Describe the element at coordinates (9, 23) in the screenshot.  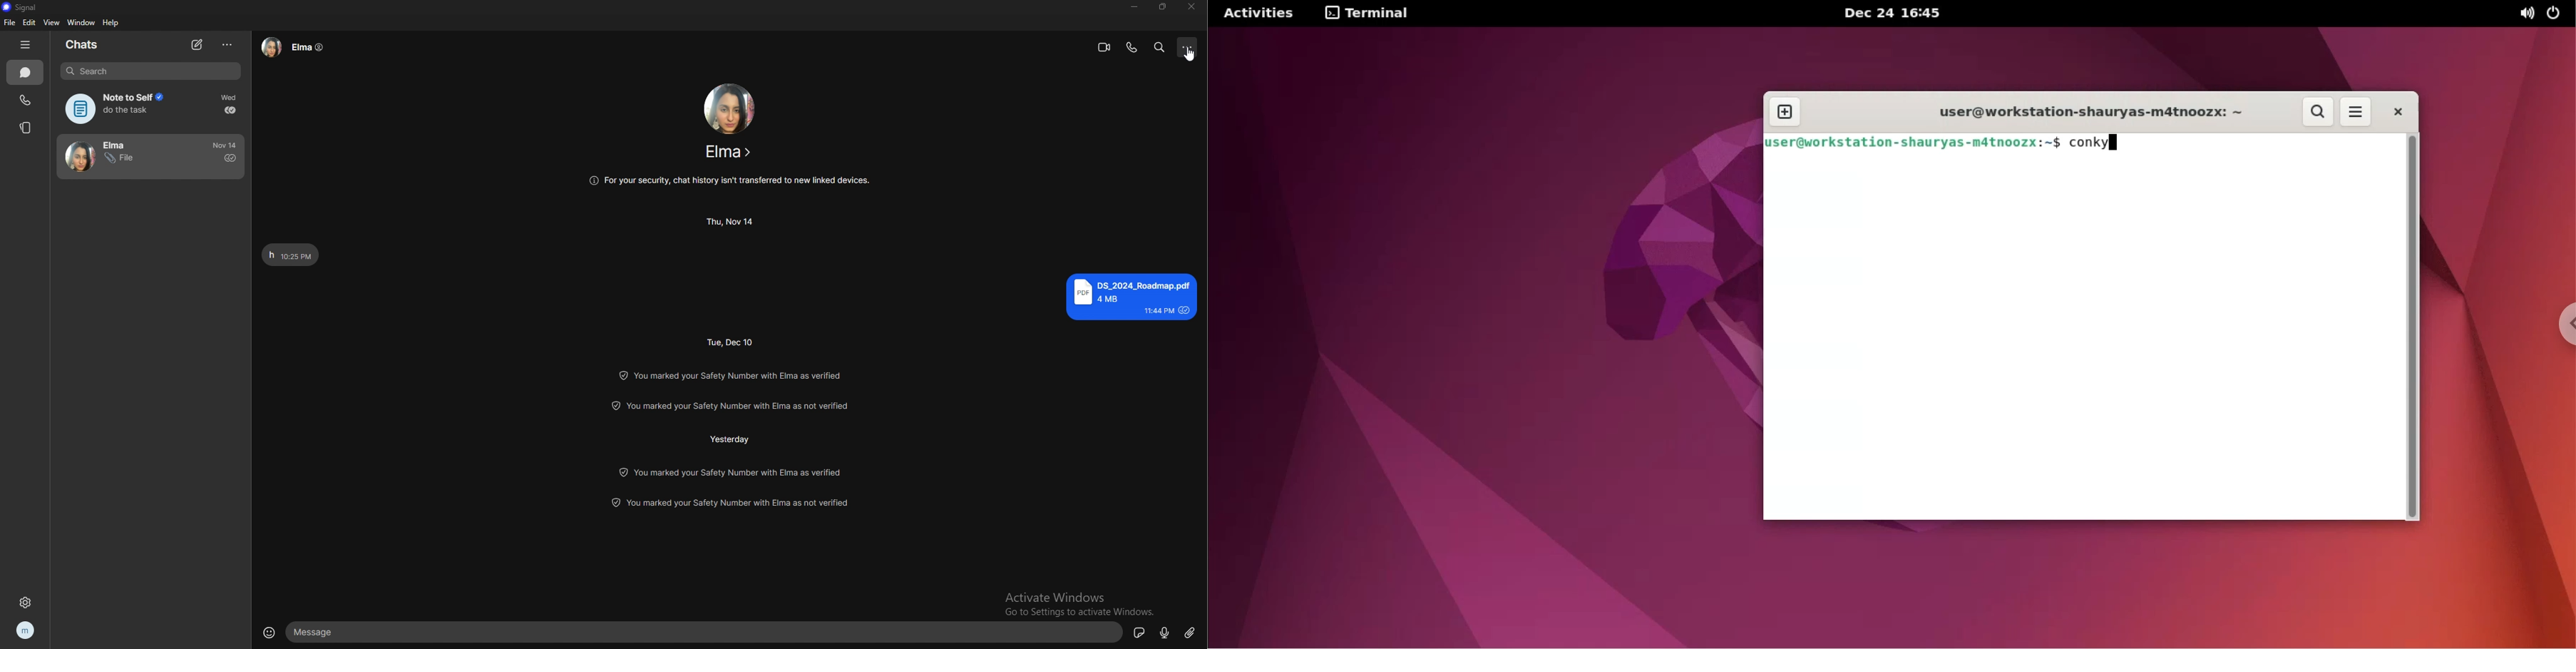
I see `file` at that location.